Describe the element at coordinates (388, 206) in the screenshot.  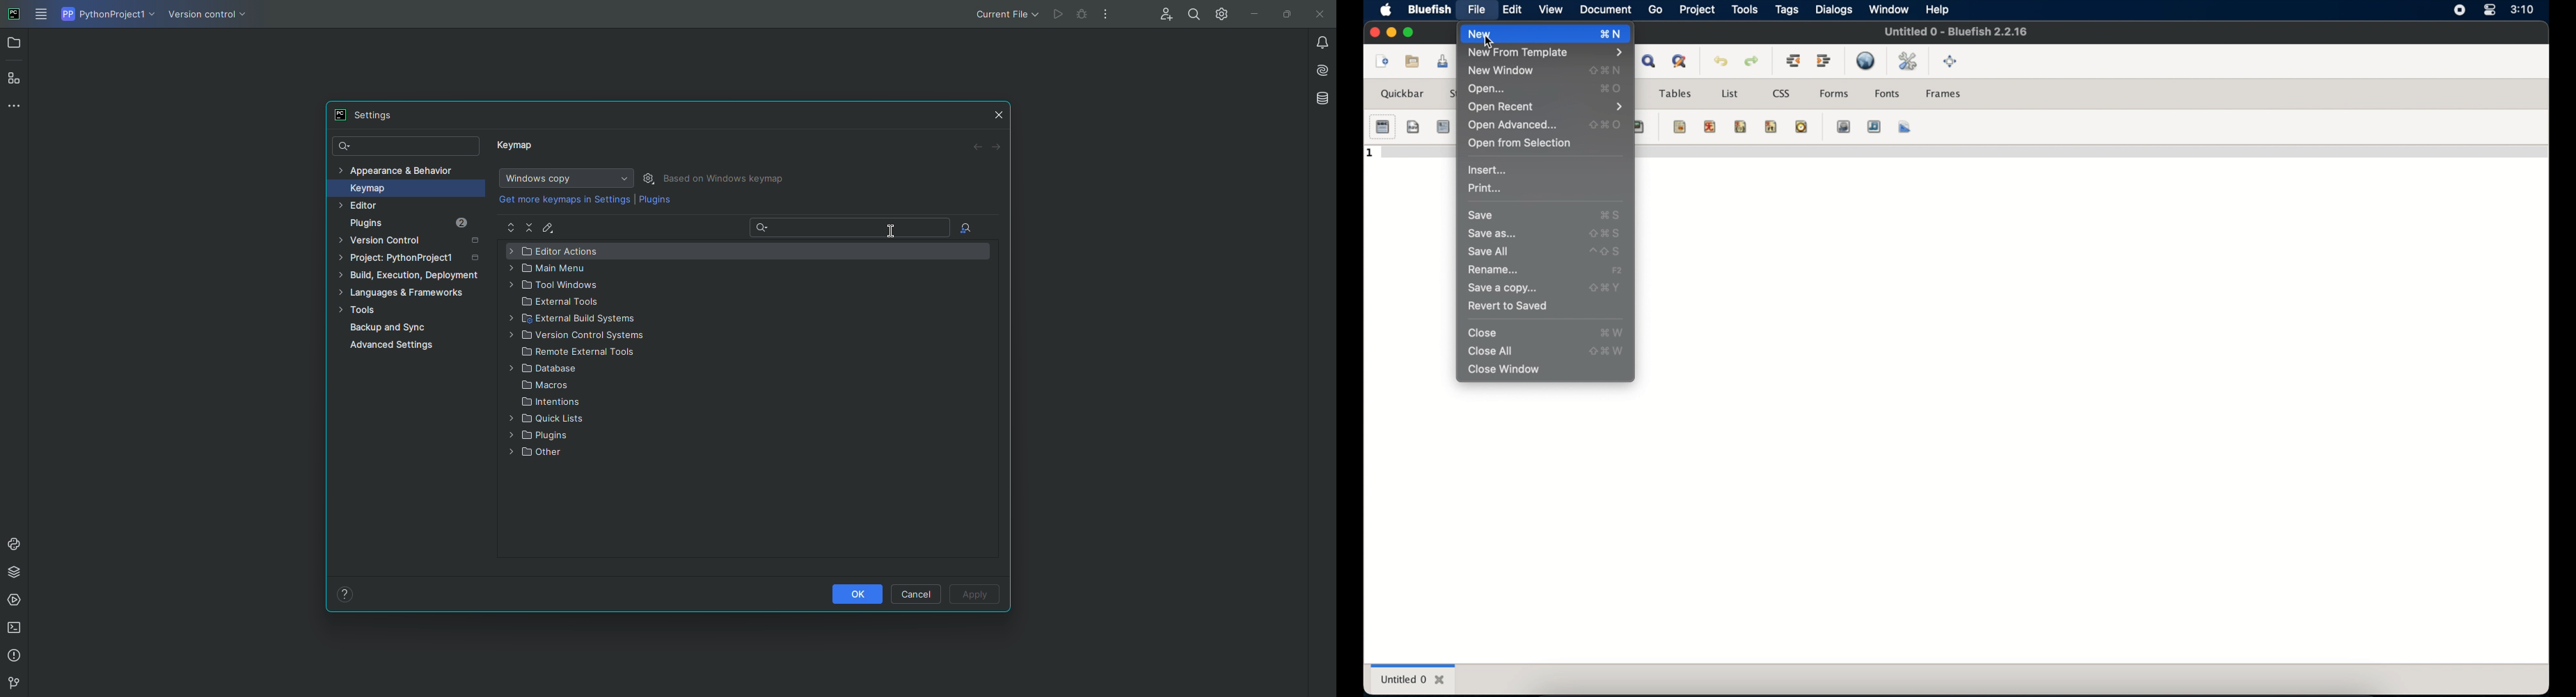
I see `Editor` at that location.